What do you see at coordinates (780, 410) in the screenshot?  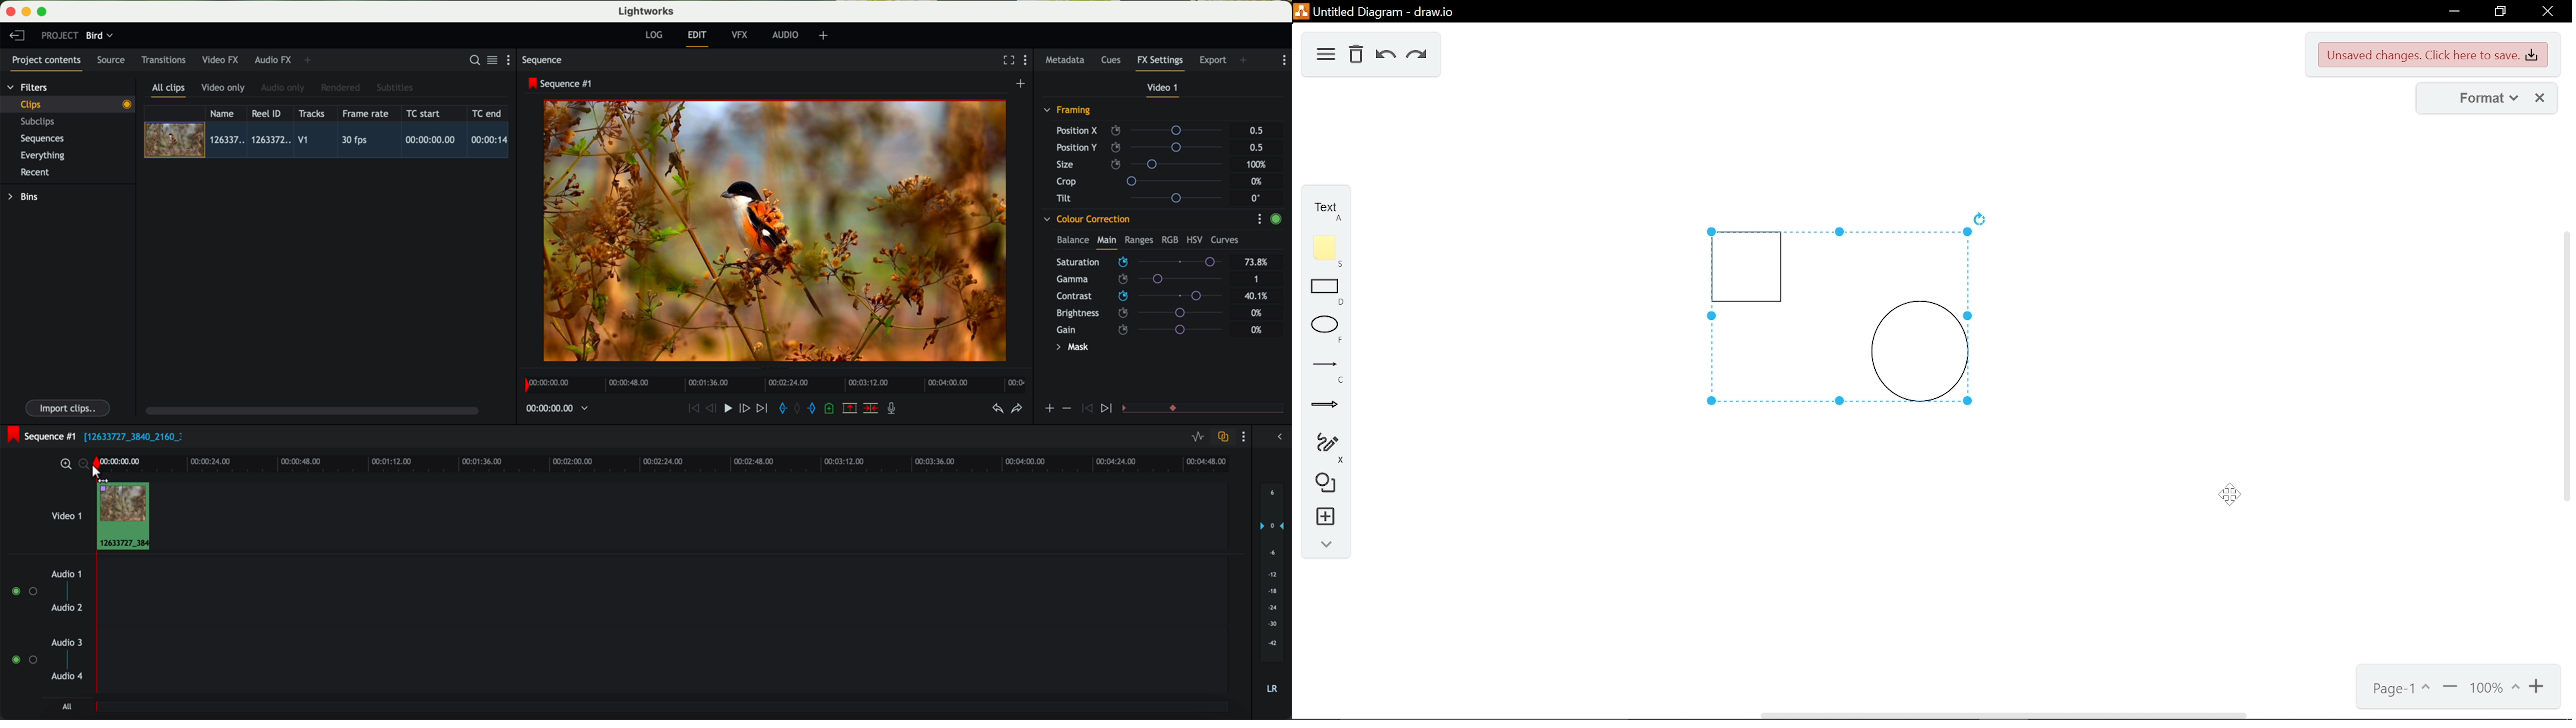 I see `add 'in' mark` at bounding box center [780, 410].